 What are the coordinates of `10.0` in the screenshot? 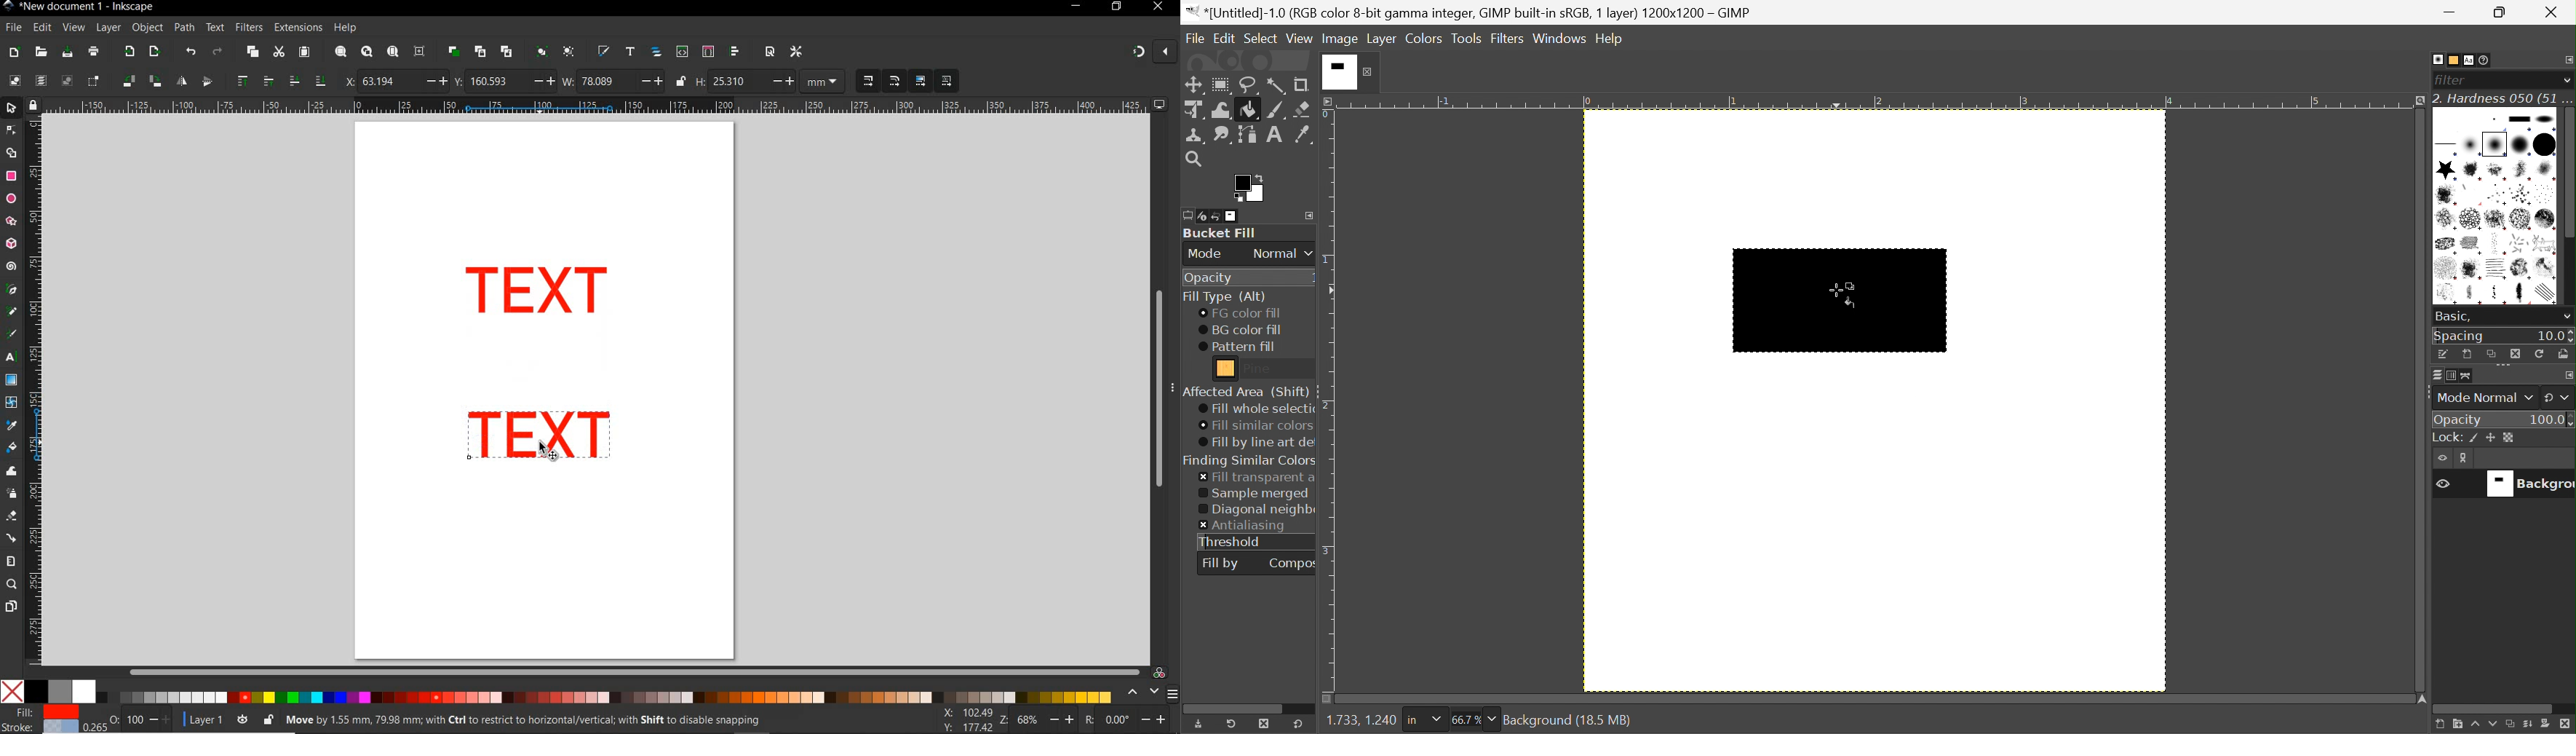 It's located at (2555, 336).